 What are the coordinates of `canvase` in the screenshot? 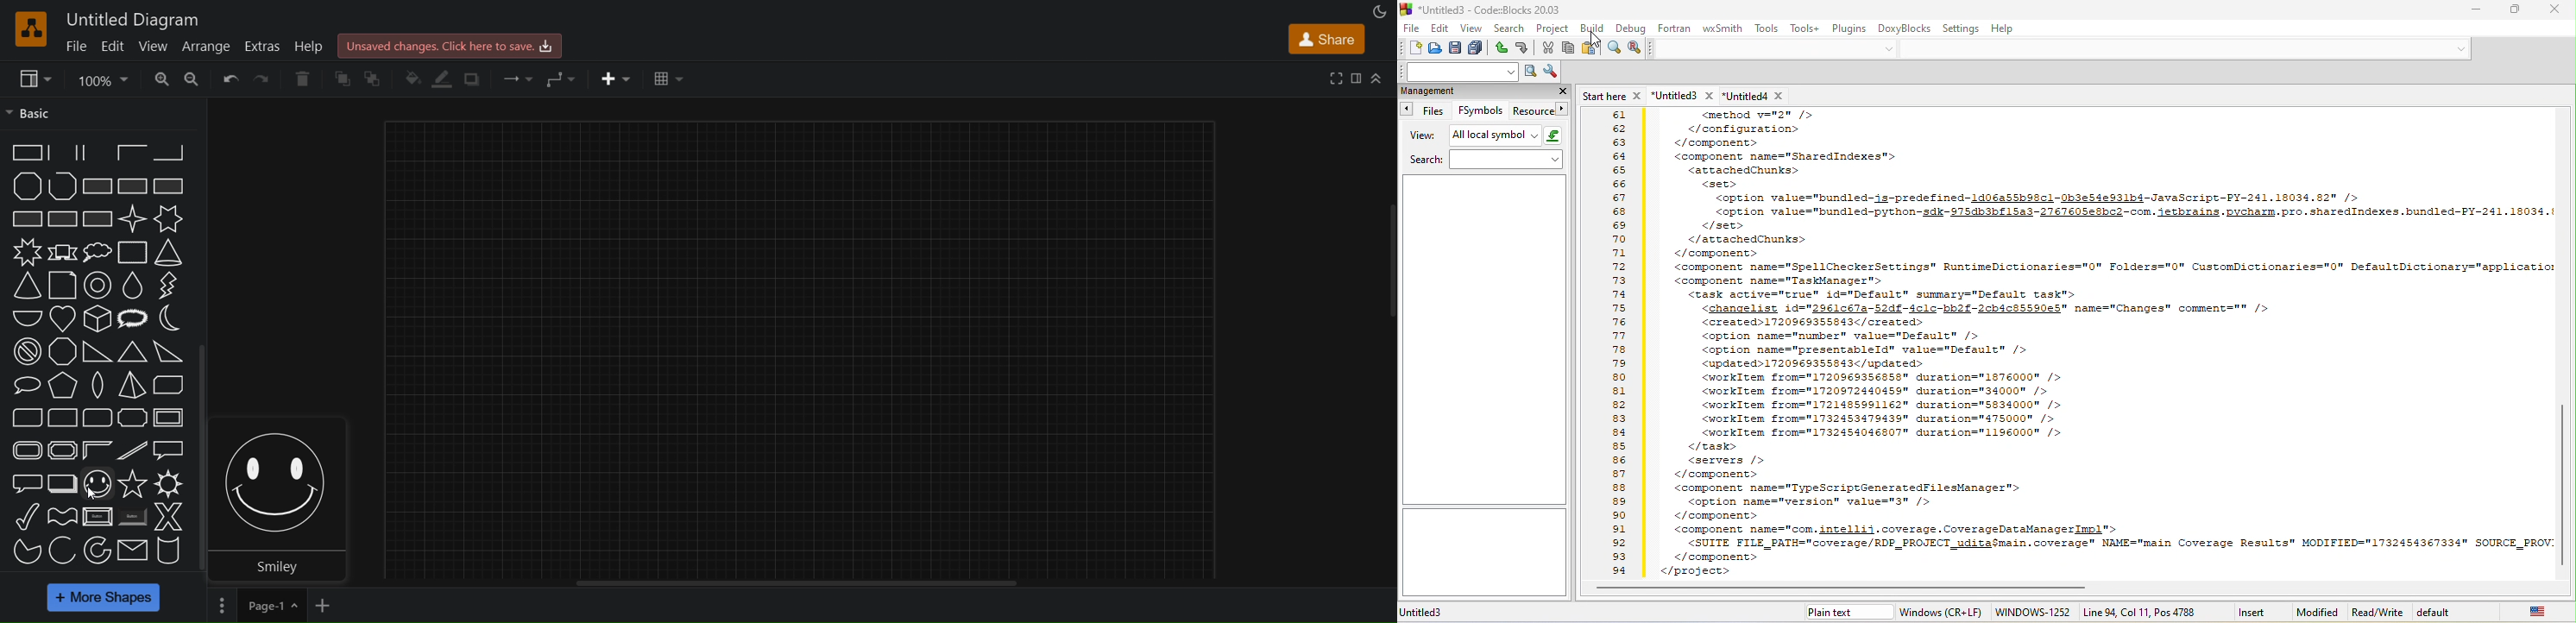 It's located at (804, 341).